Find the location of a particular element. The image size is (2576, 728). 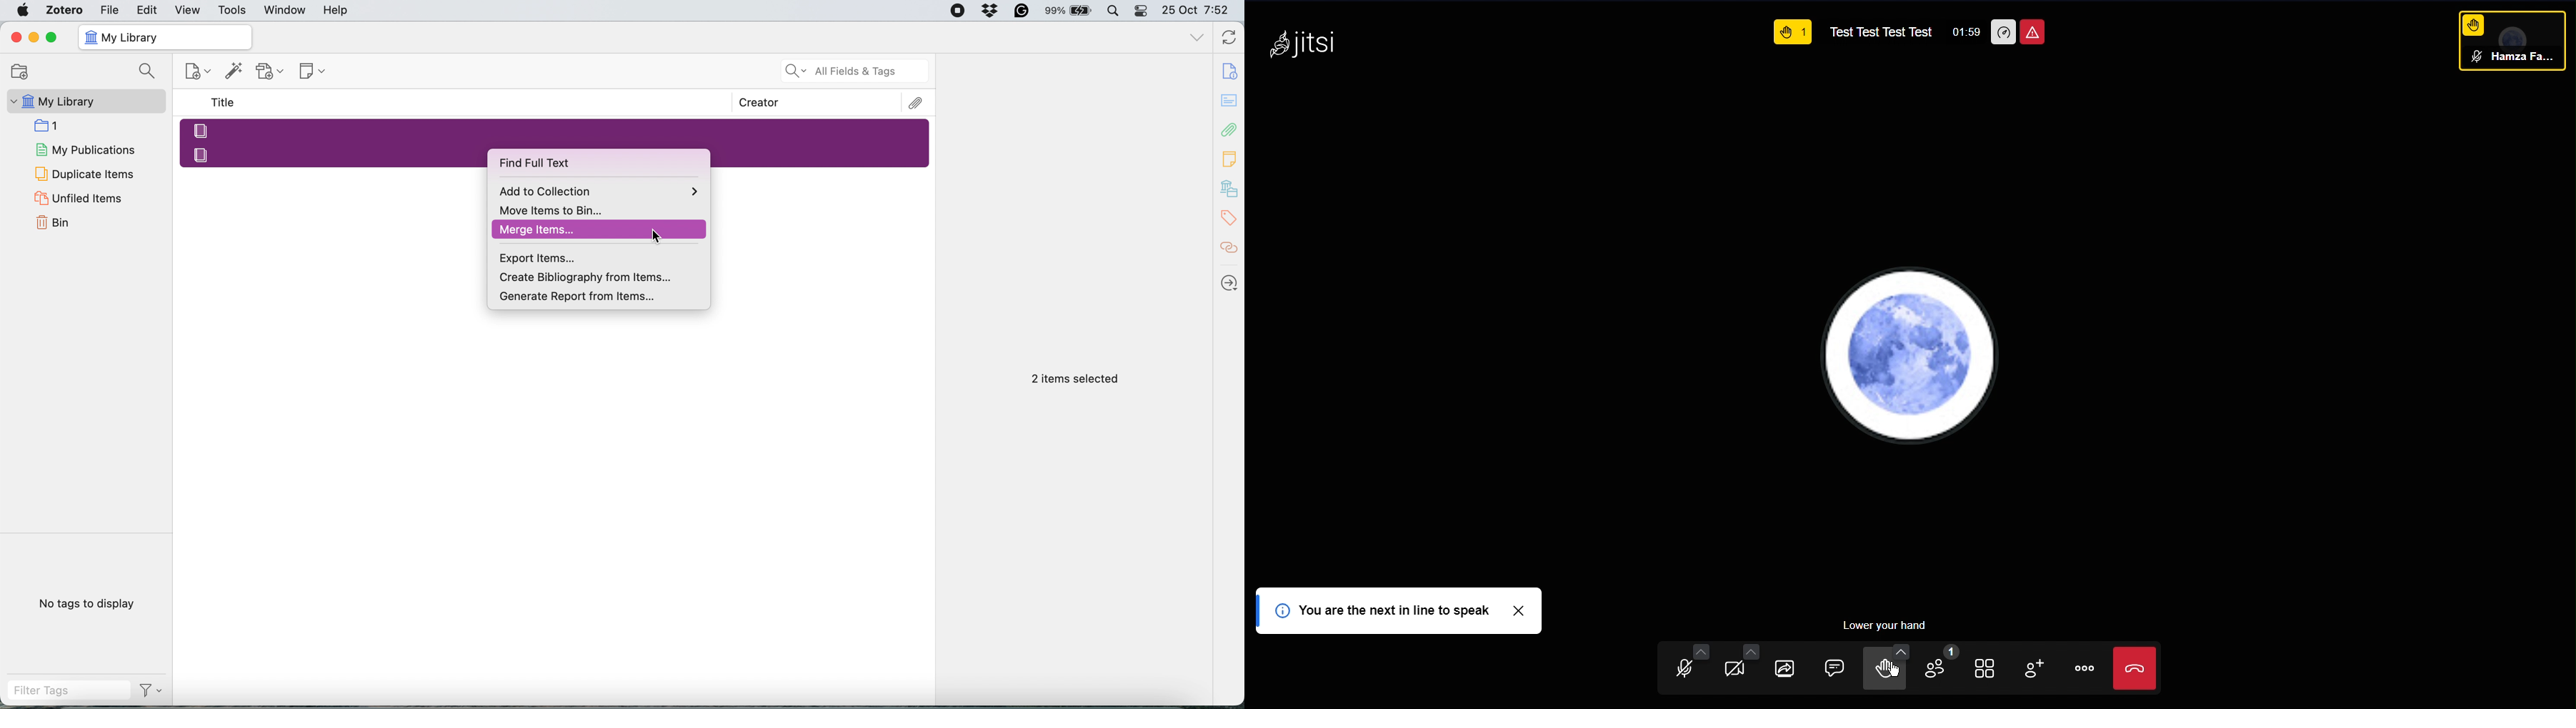

Close is located at coordinates (2131, 671).